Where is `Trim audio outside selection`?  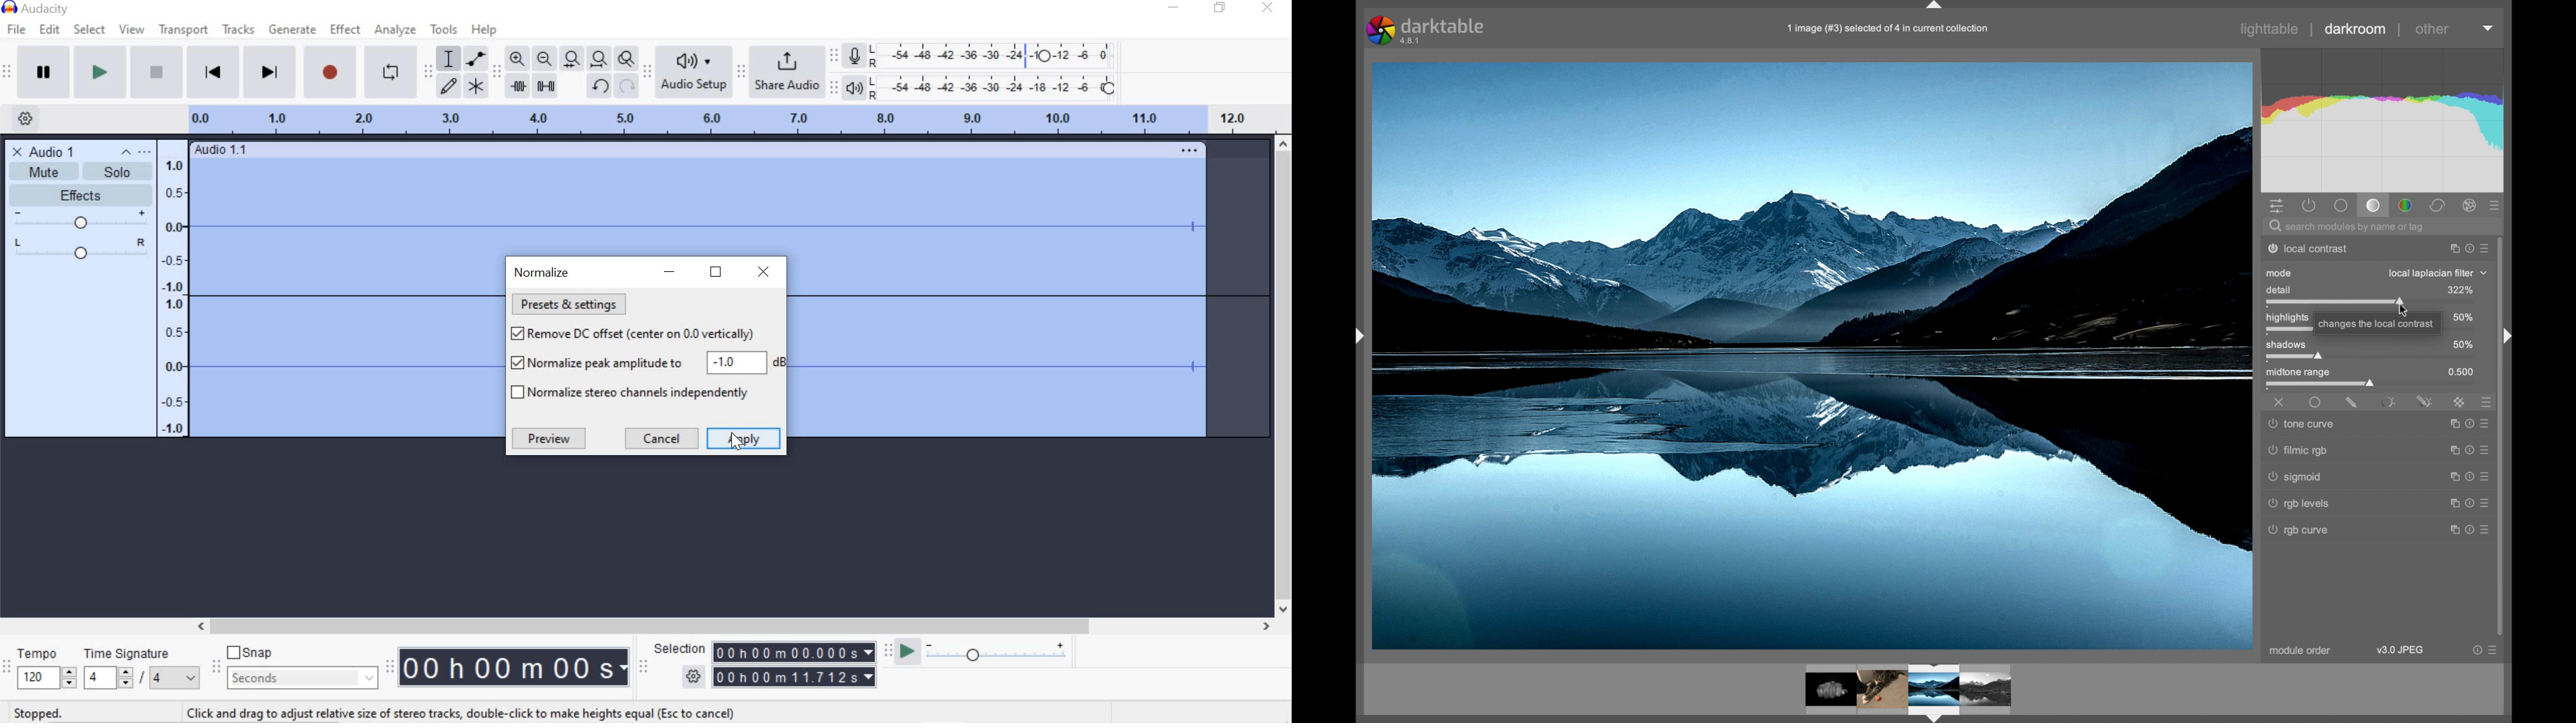 Trim audio outside selection is located at coordinates (517, 85).